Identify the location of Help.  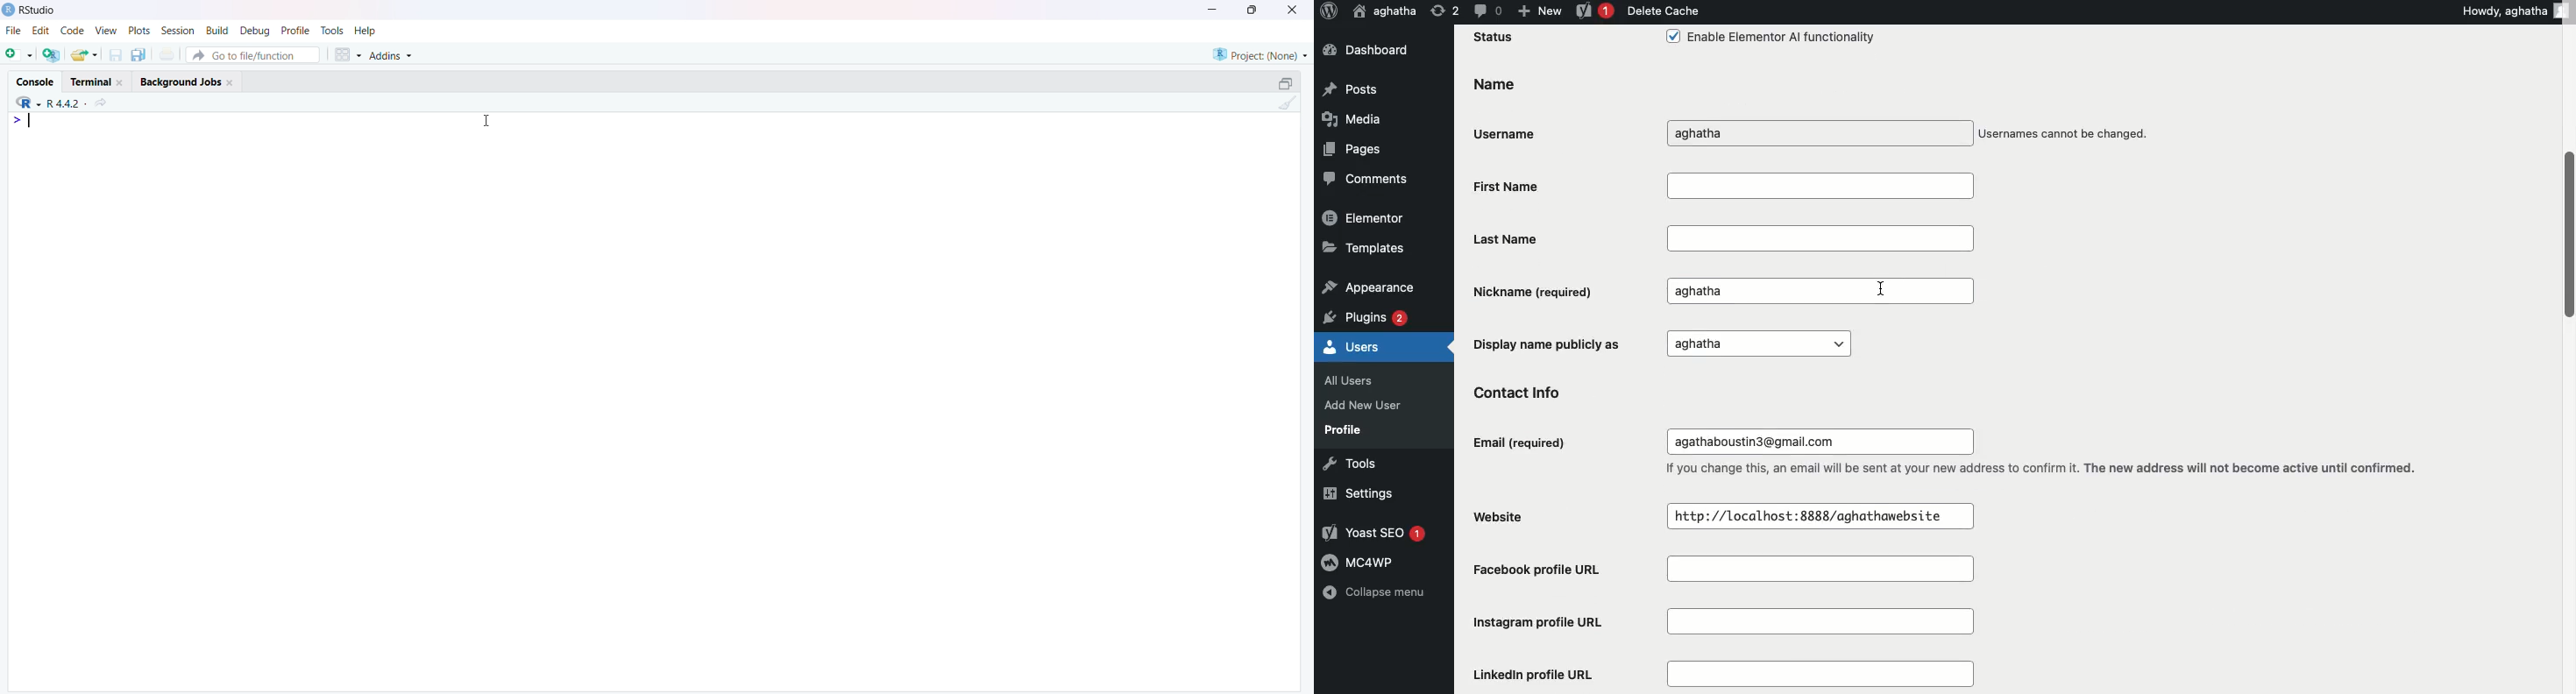
(366, 31).